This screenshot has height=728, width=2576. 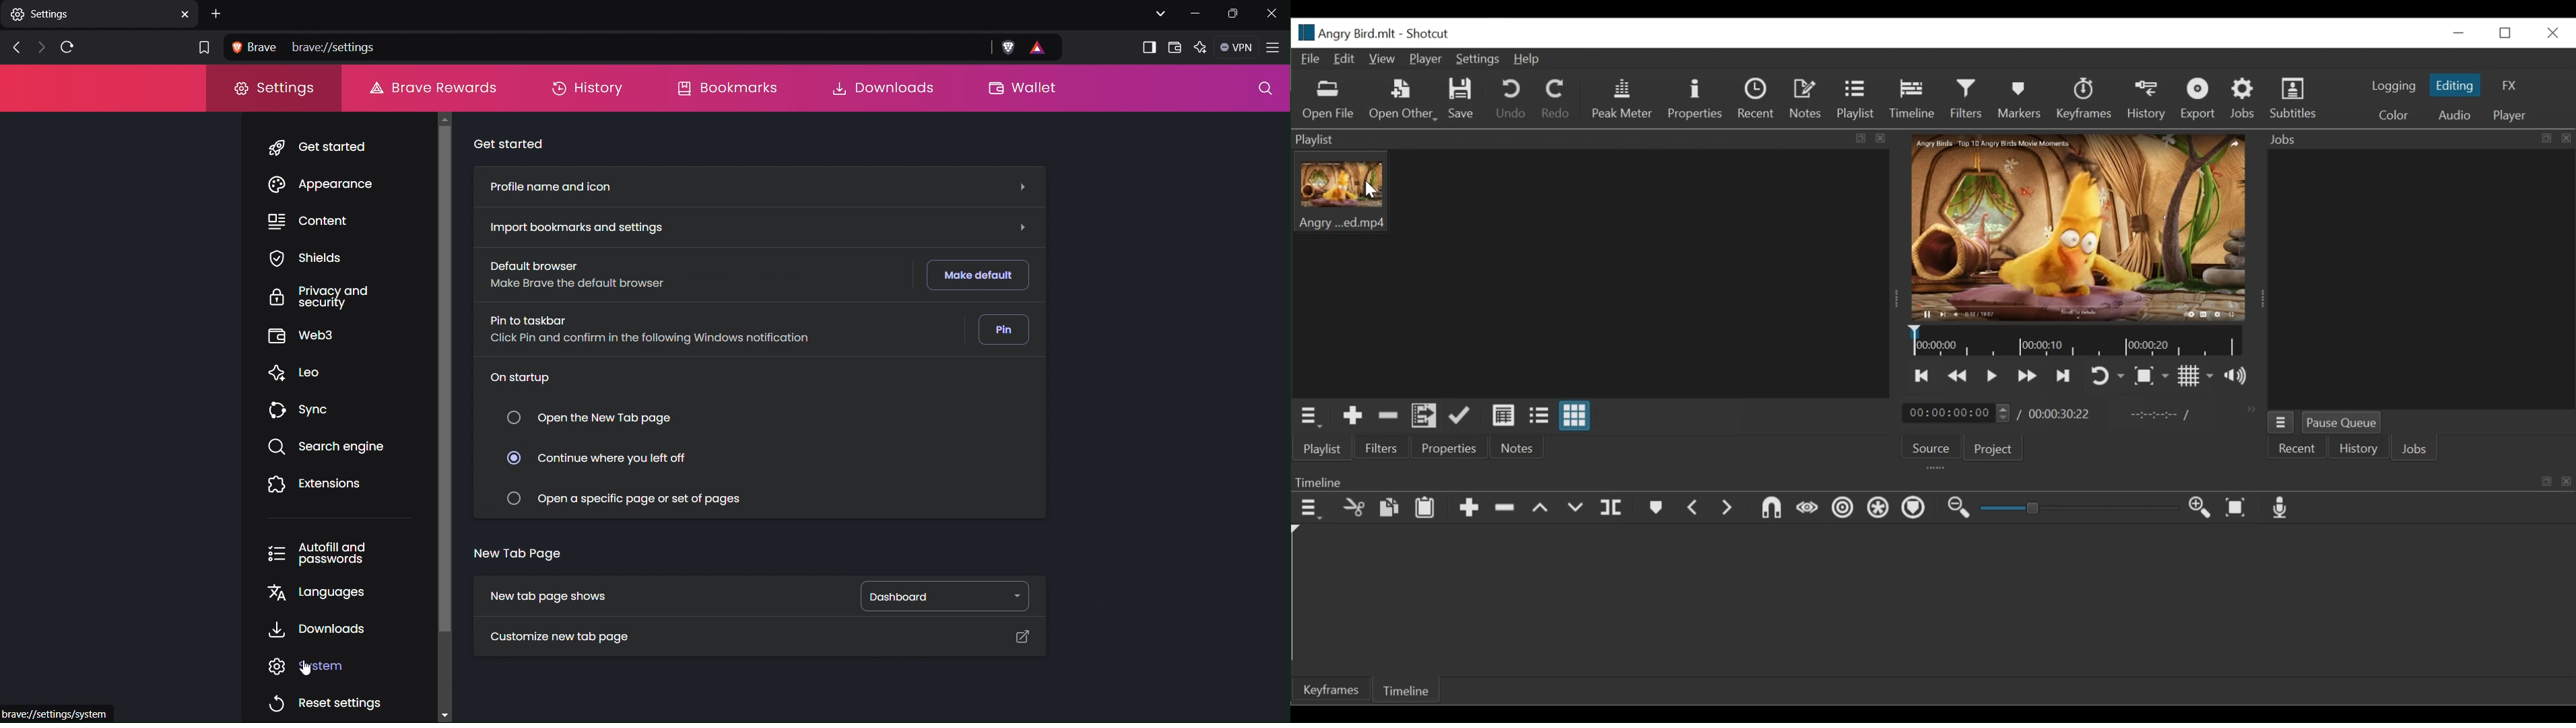 What do you see at coordinates (2076, 508) in the screenshot?
I see `Zoom slider` at bounding box center [2076, 508].